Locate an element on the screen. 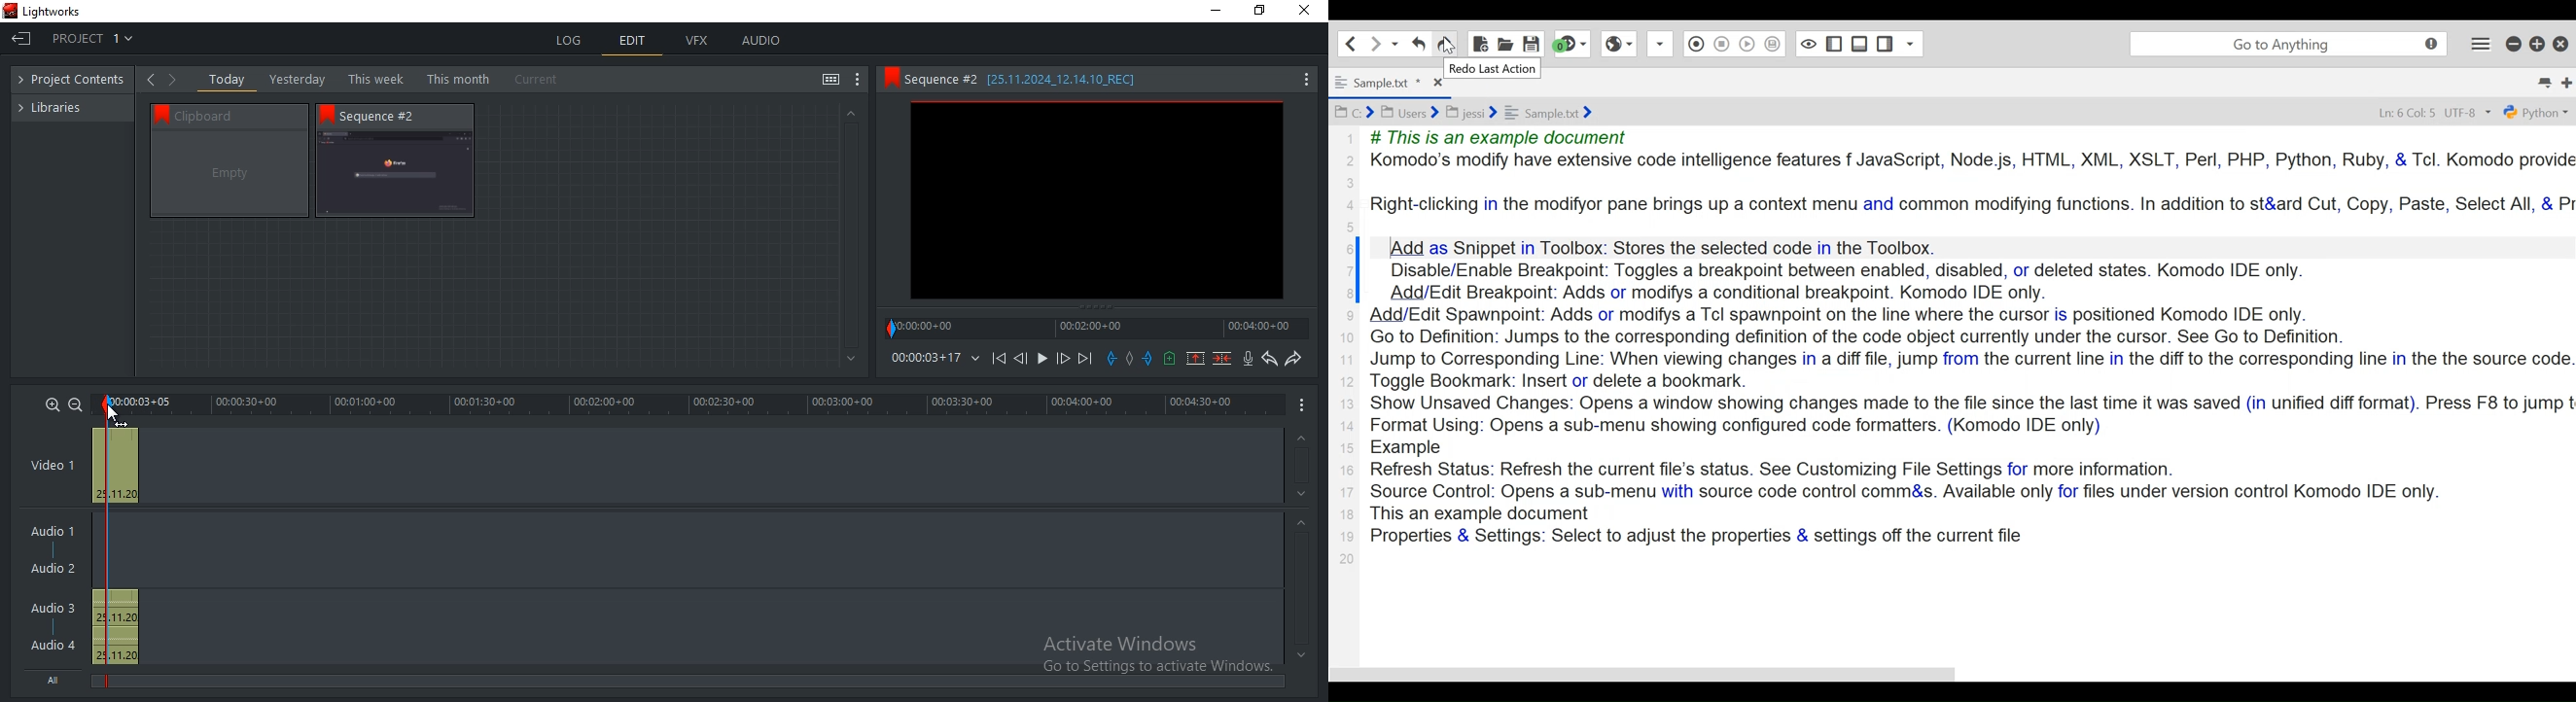 This screenshot has width=2576, height=728. File Encoding is located at coordinates (2470, 113).